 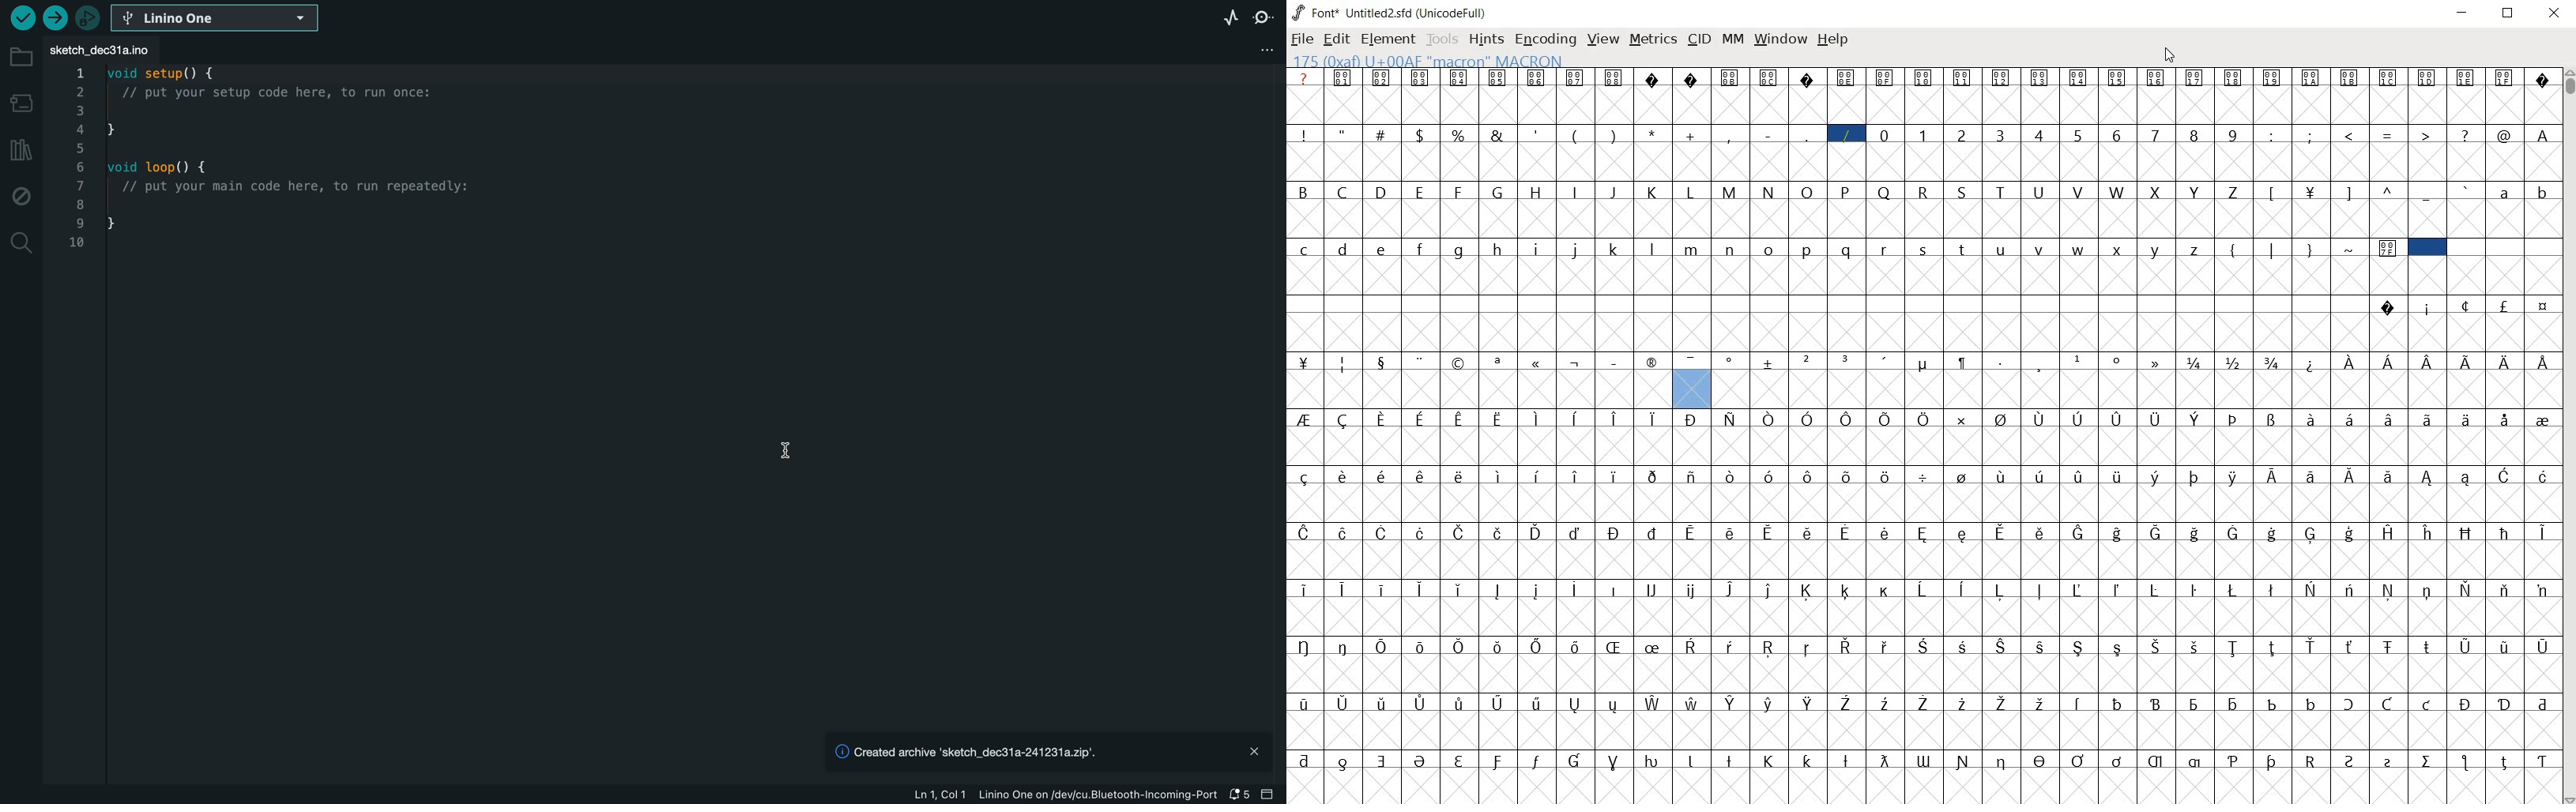 I want to click on Symbol, so click(x=1384, y=703).